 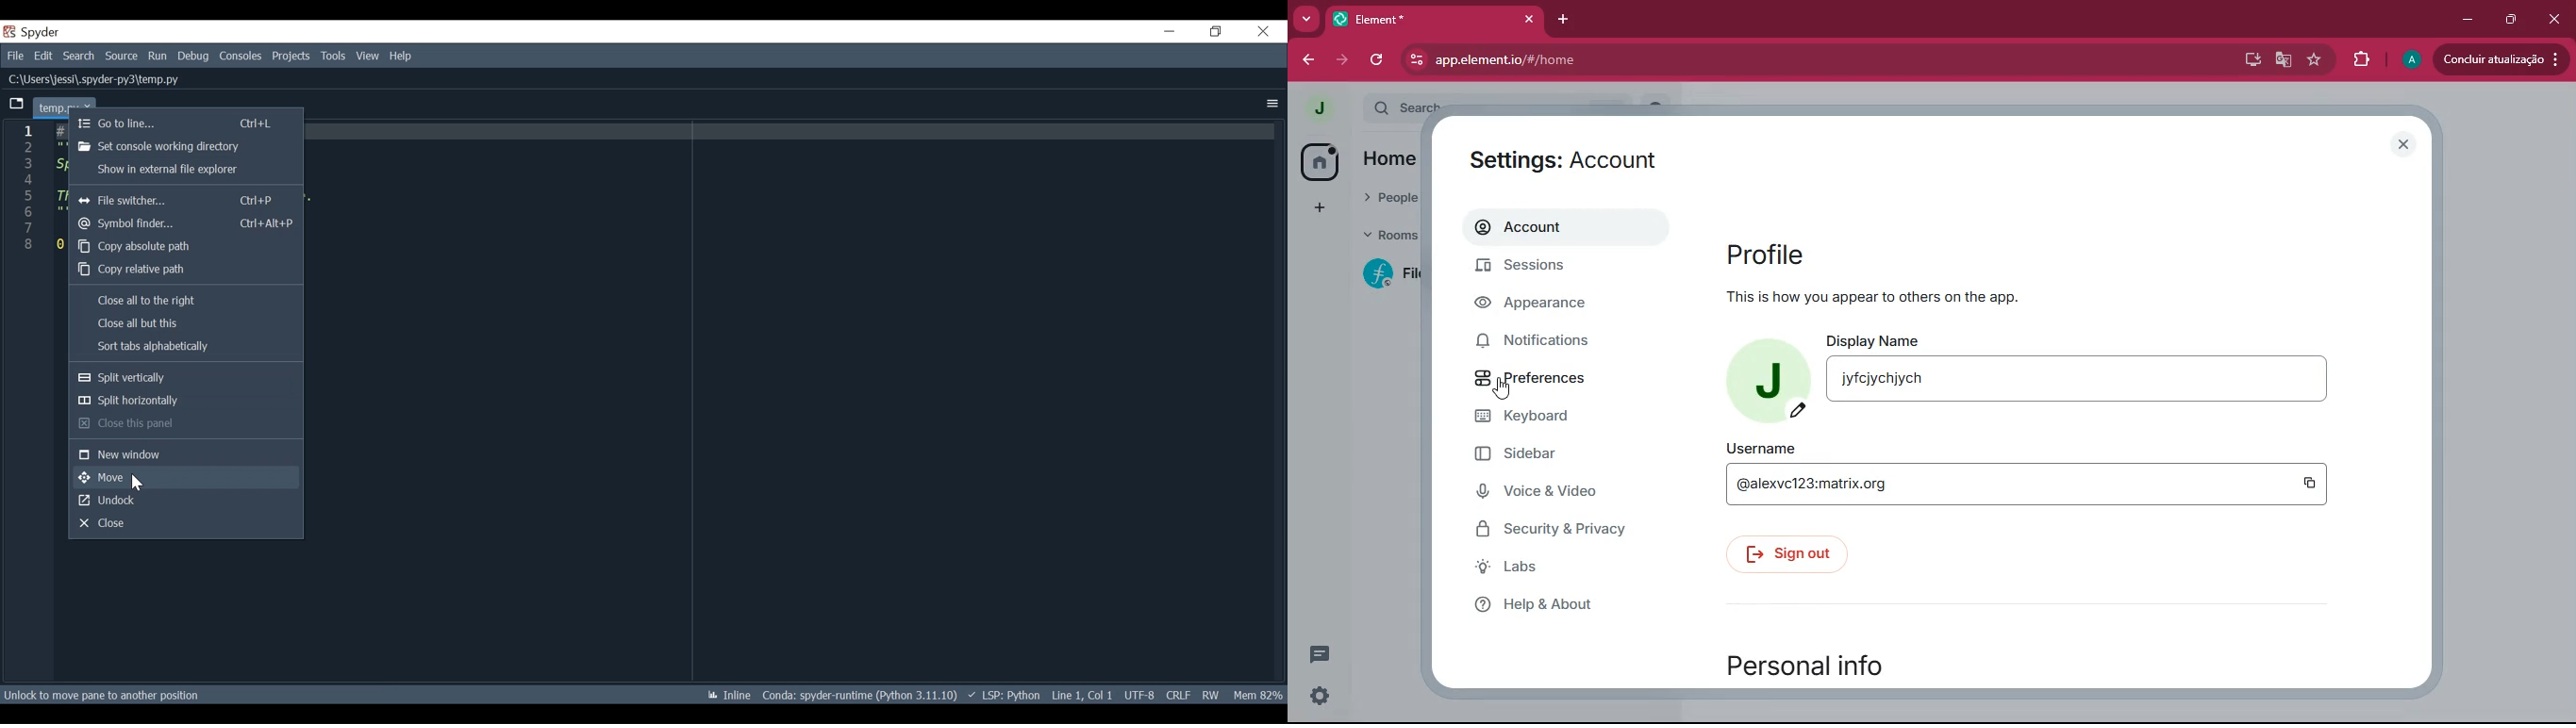 What do you see at coordinates (1559, 23) in the screenshot?
I see `add tab` at bounding box center [1559, 23].